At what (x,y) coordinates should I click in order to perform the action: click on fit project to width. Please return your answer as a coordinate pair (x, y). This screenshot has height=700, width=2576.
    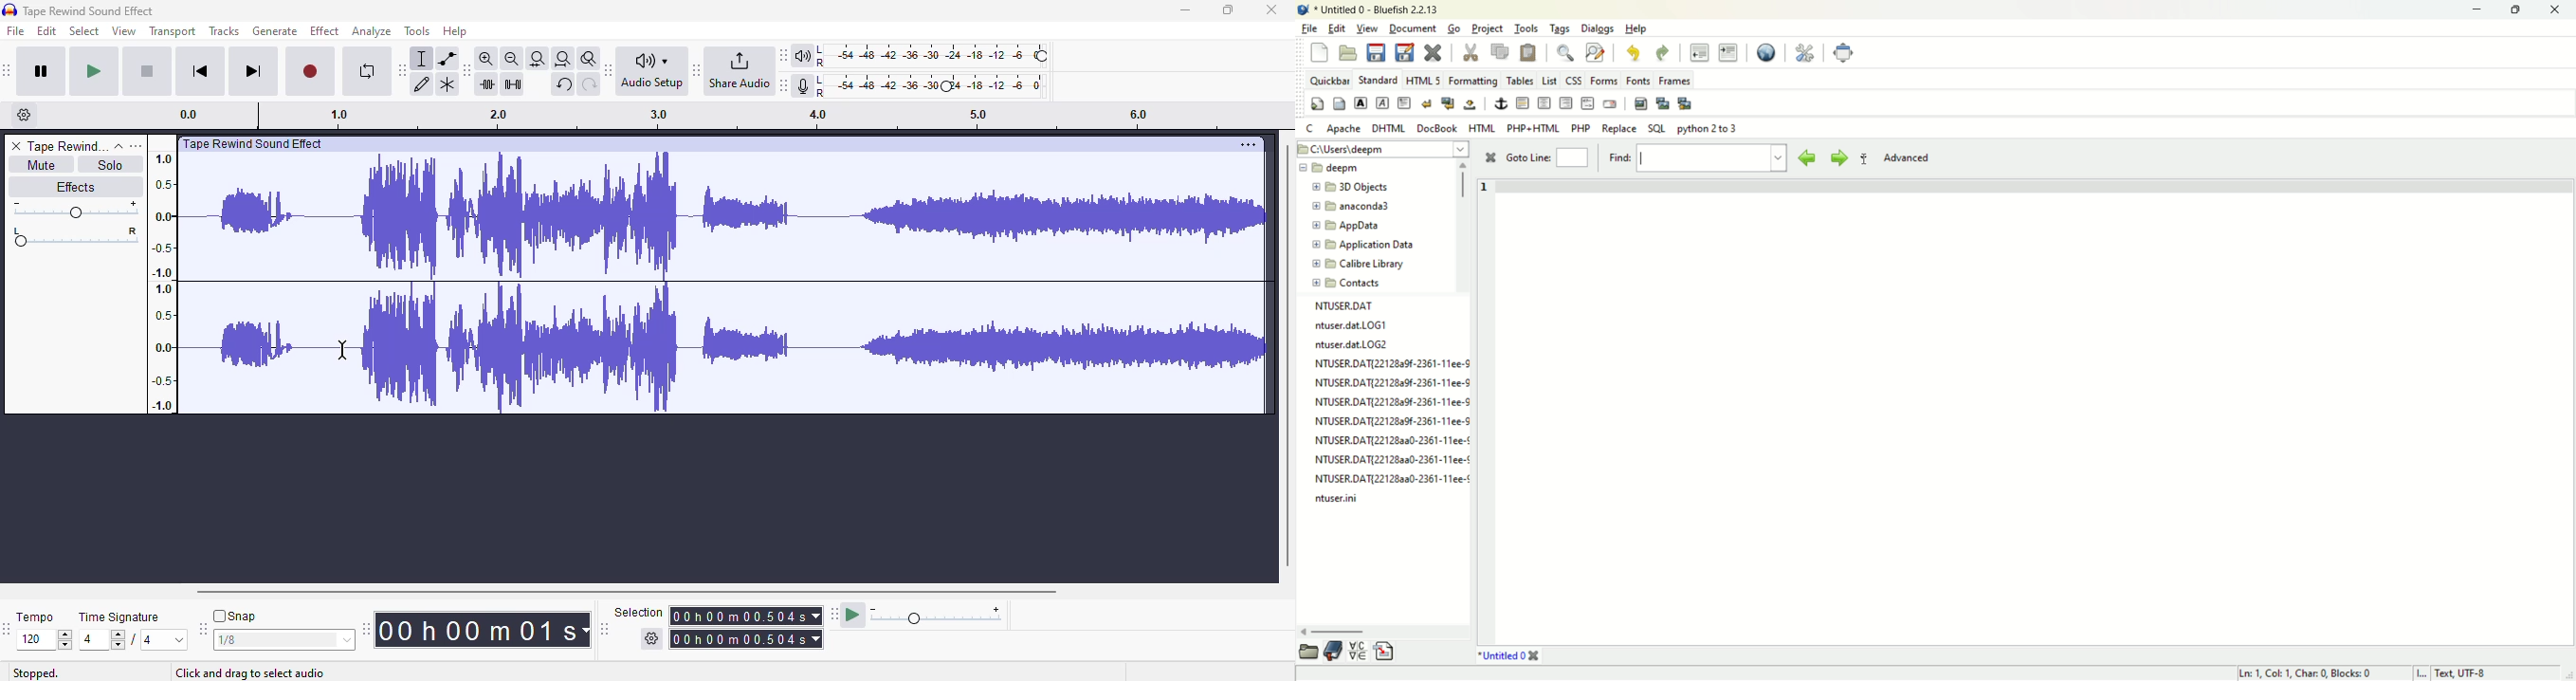
    Looking at the image, I should click on (563, 59).